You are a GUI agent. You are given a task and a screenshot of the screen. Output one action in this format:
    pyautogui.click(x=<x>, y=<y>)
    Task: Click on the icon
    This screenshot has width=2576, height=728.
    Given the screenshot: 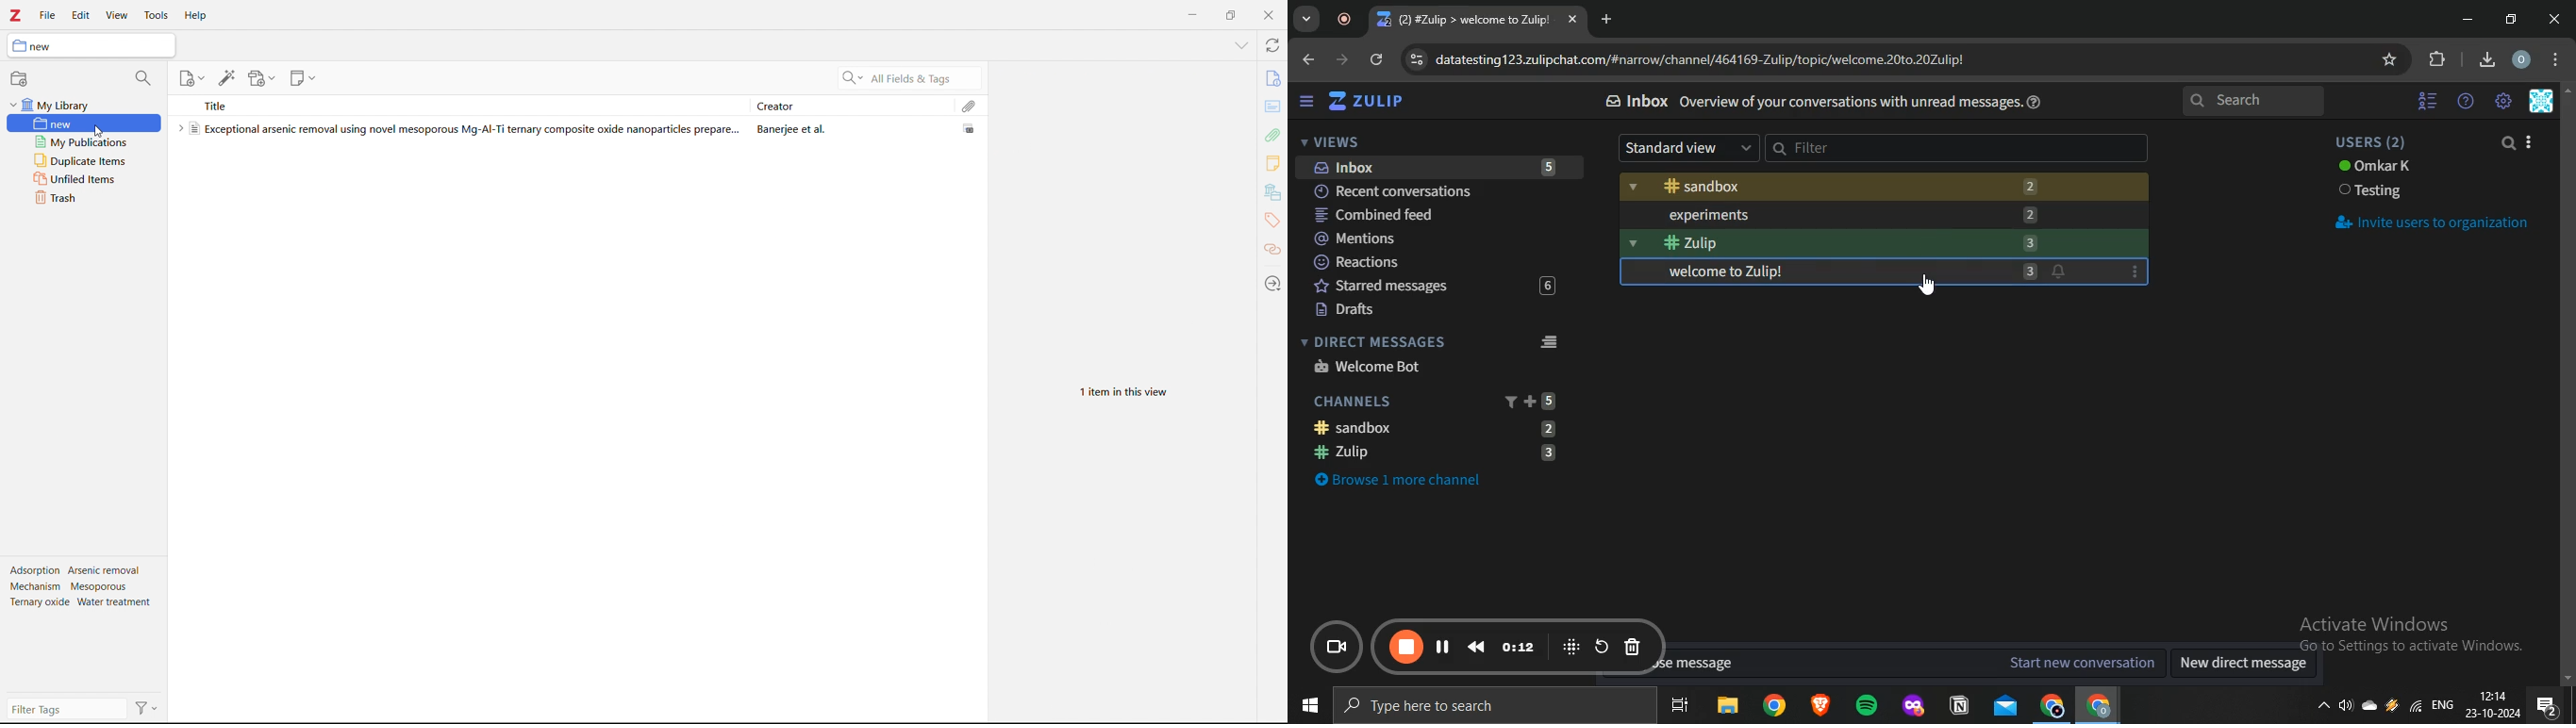 What is the action you would take?
    pyautogui.click(x=1339, y=649)
    